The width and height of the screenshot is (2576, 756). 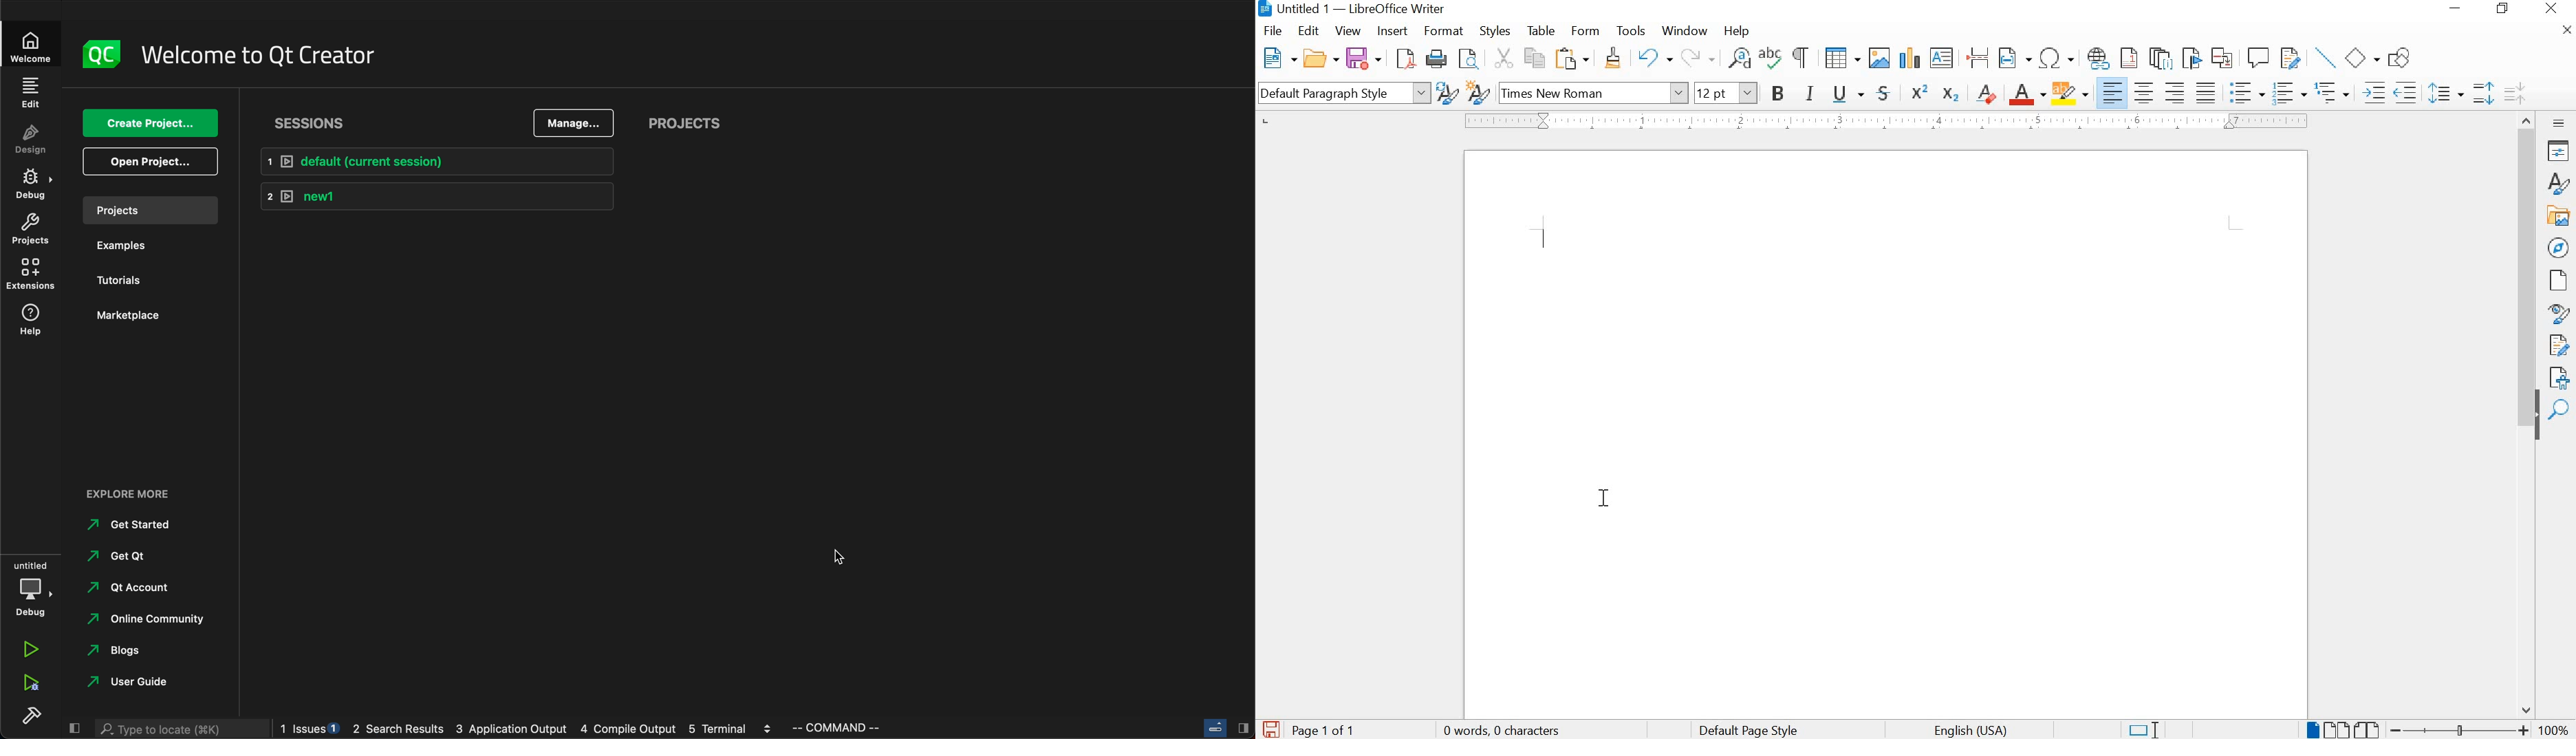 I want to click on projects, so click(x=693, y=124).